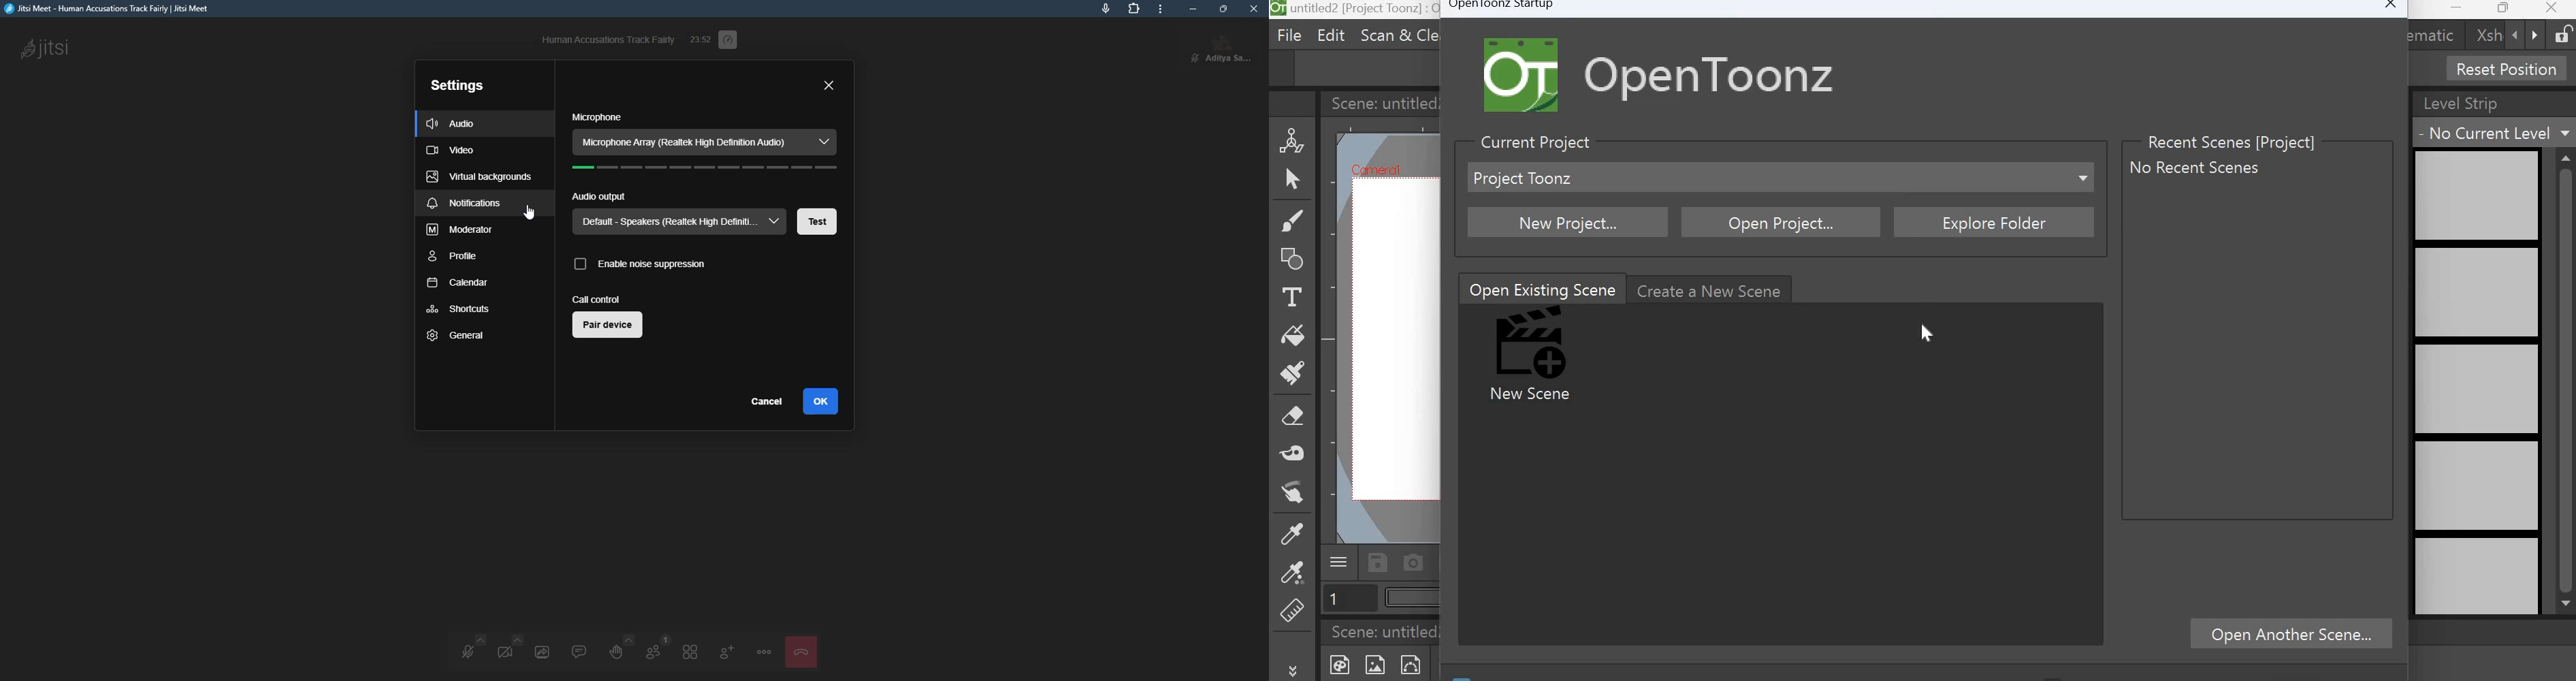  What do you see at coordinates (805, 649) in the screenshot?
I see `end call` at bounding box center [805, 649].